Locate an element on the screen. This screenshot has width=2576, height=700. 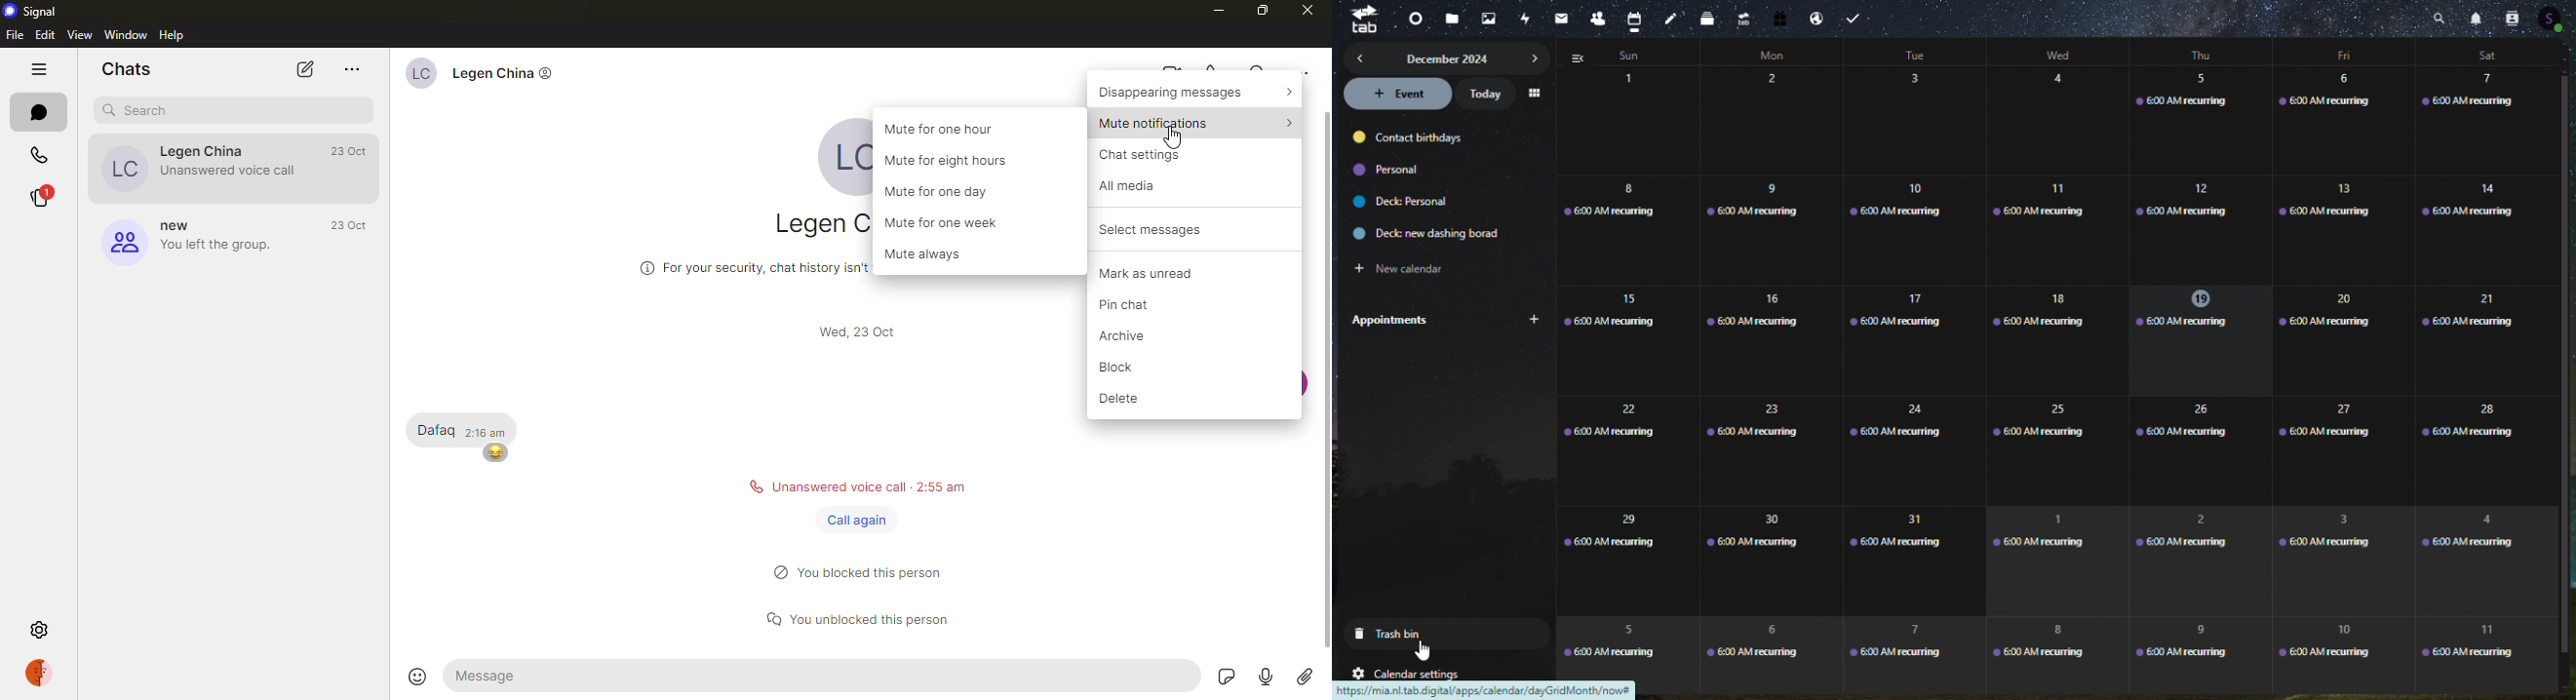
contact is located at coordinates (483, 77).